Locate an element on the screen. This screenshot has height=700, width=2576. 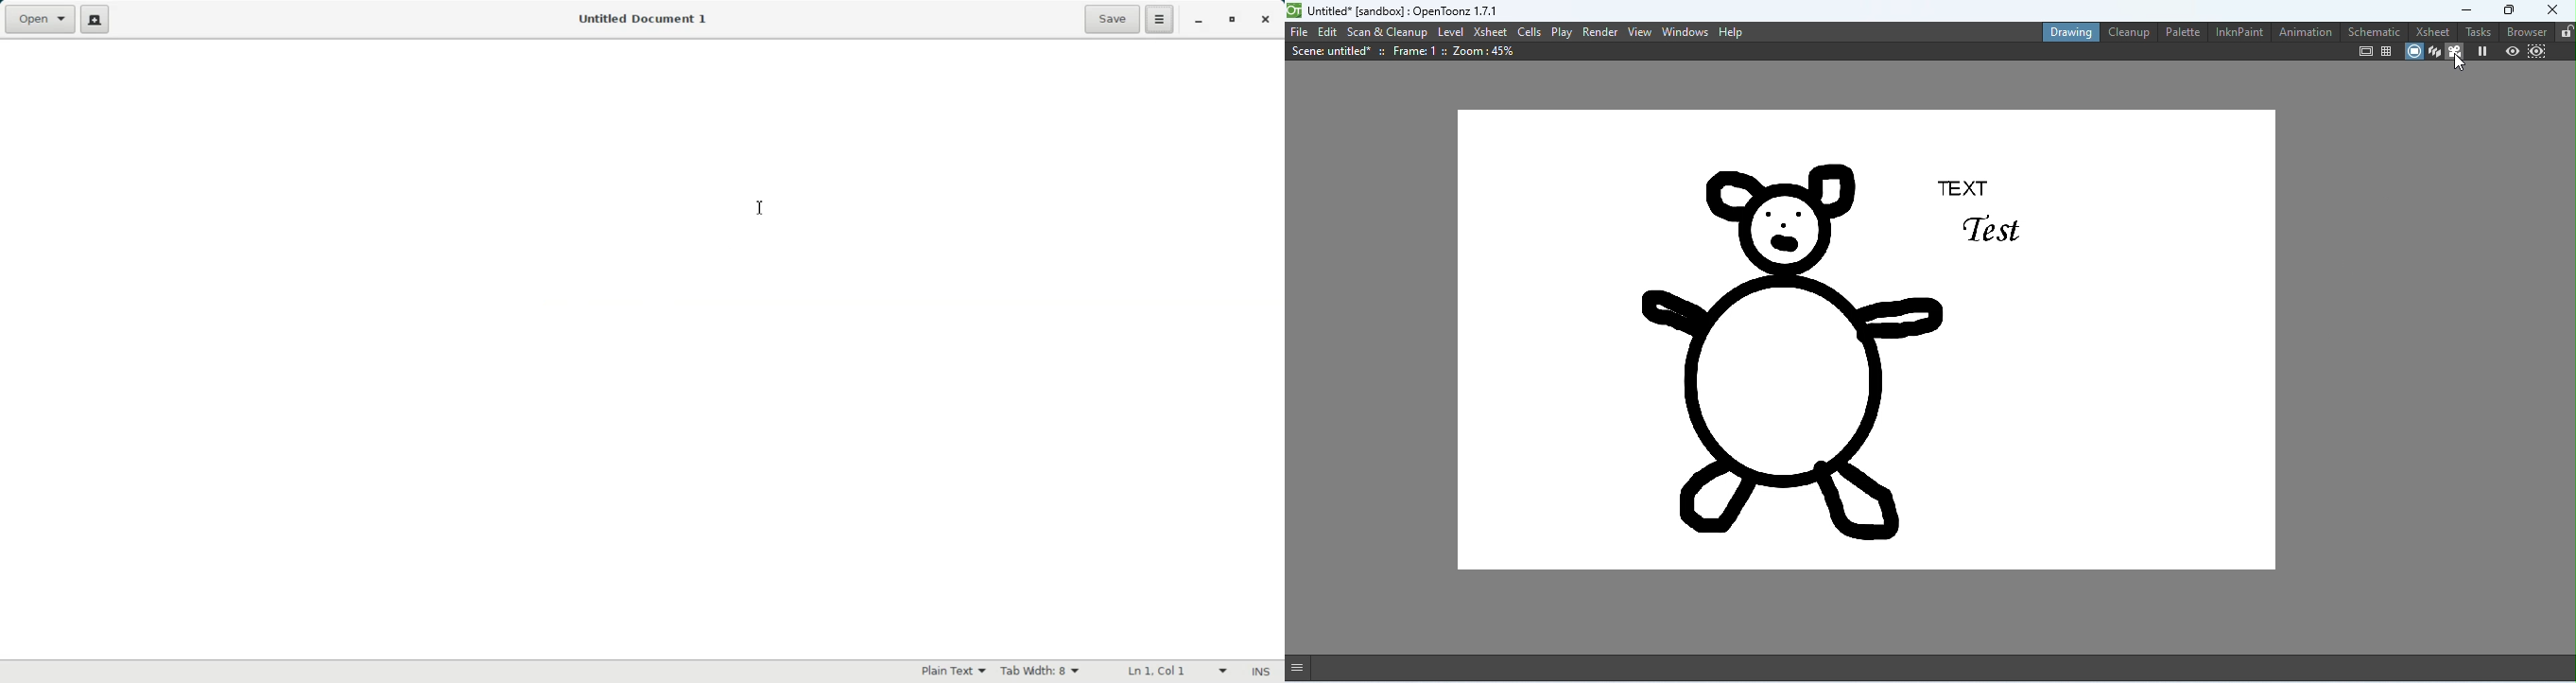
canvas is located at coordinates (1864, 343).